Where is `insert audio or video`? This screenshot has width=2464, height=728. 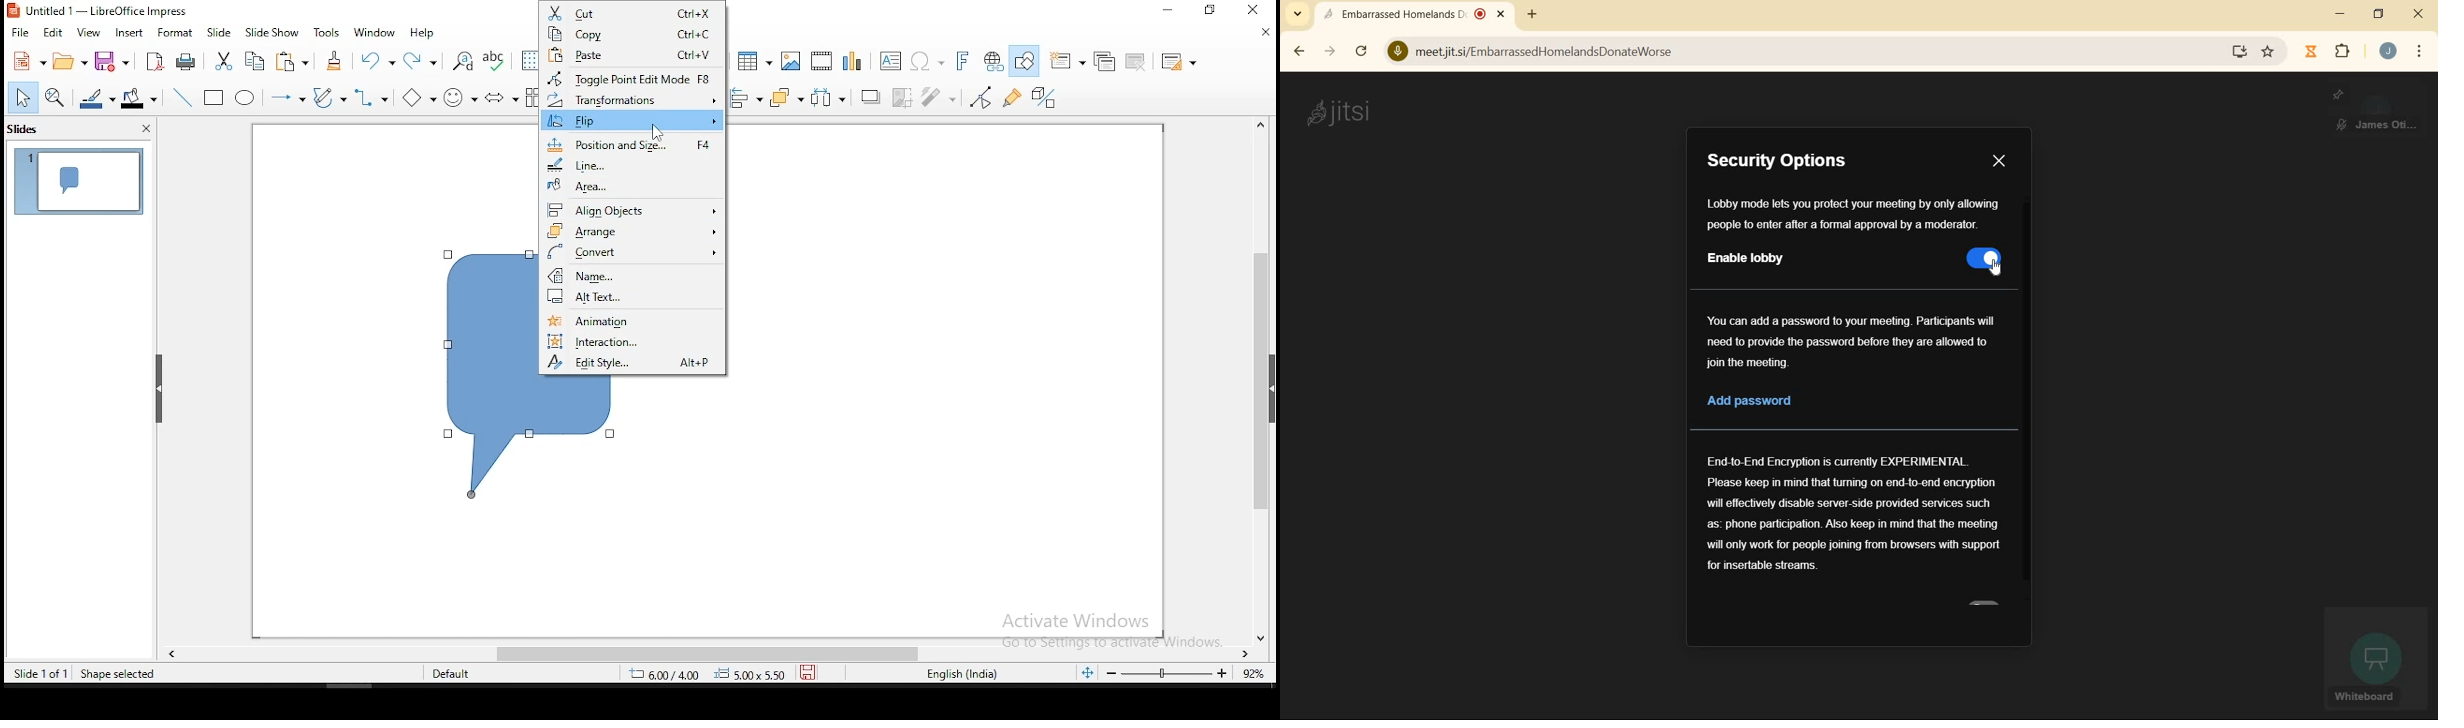 insert audio or video is located at coordinates (819, 61).